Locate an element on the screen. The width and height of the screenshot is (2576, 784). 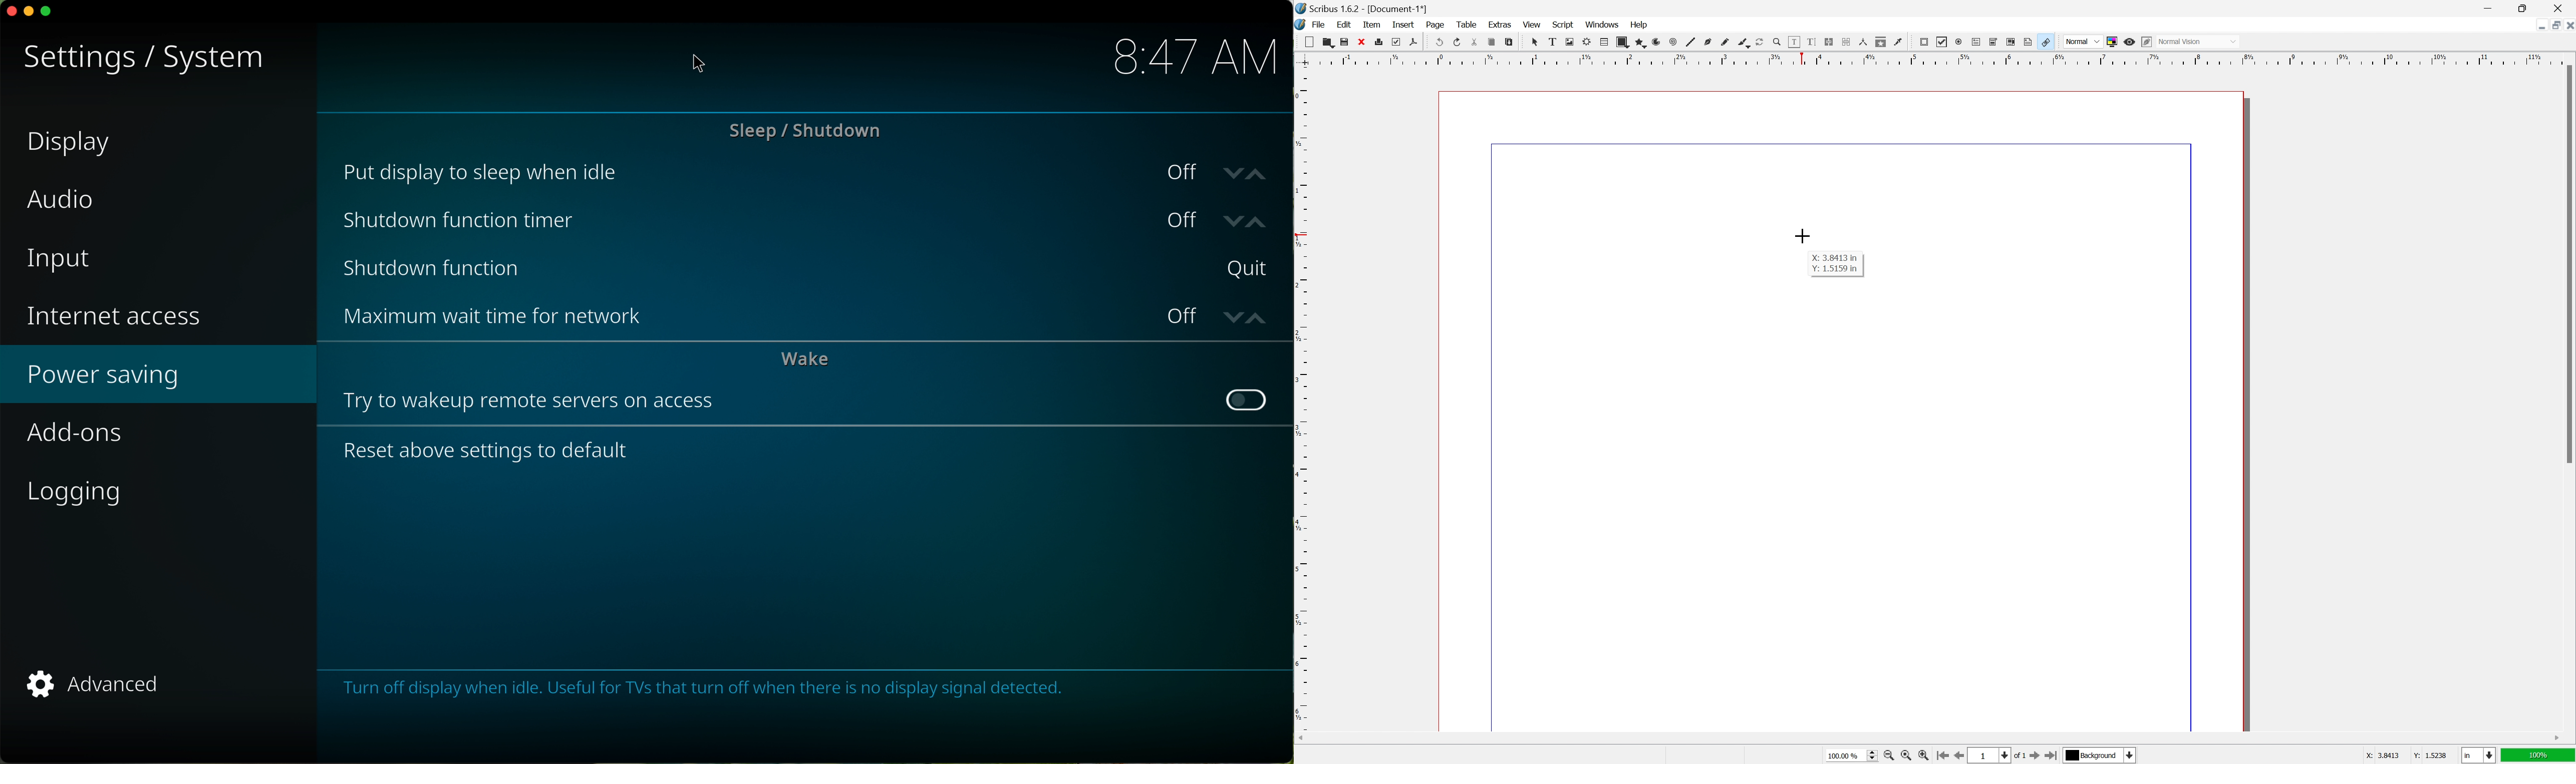
pdf checkbox is located at coordinates (1942, 43).